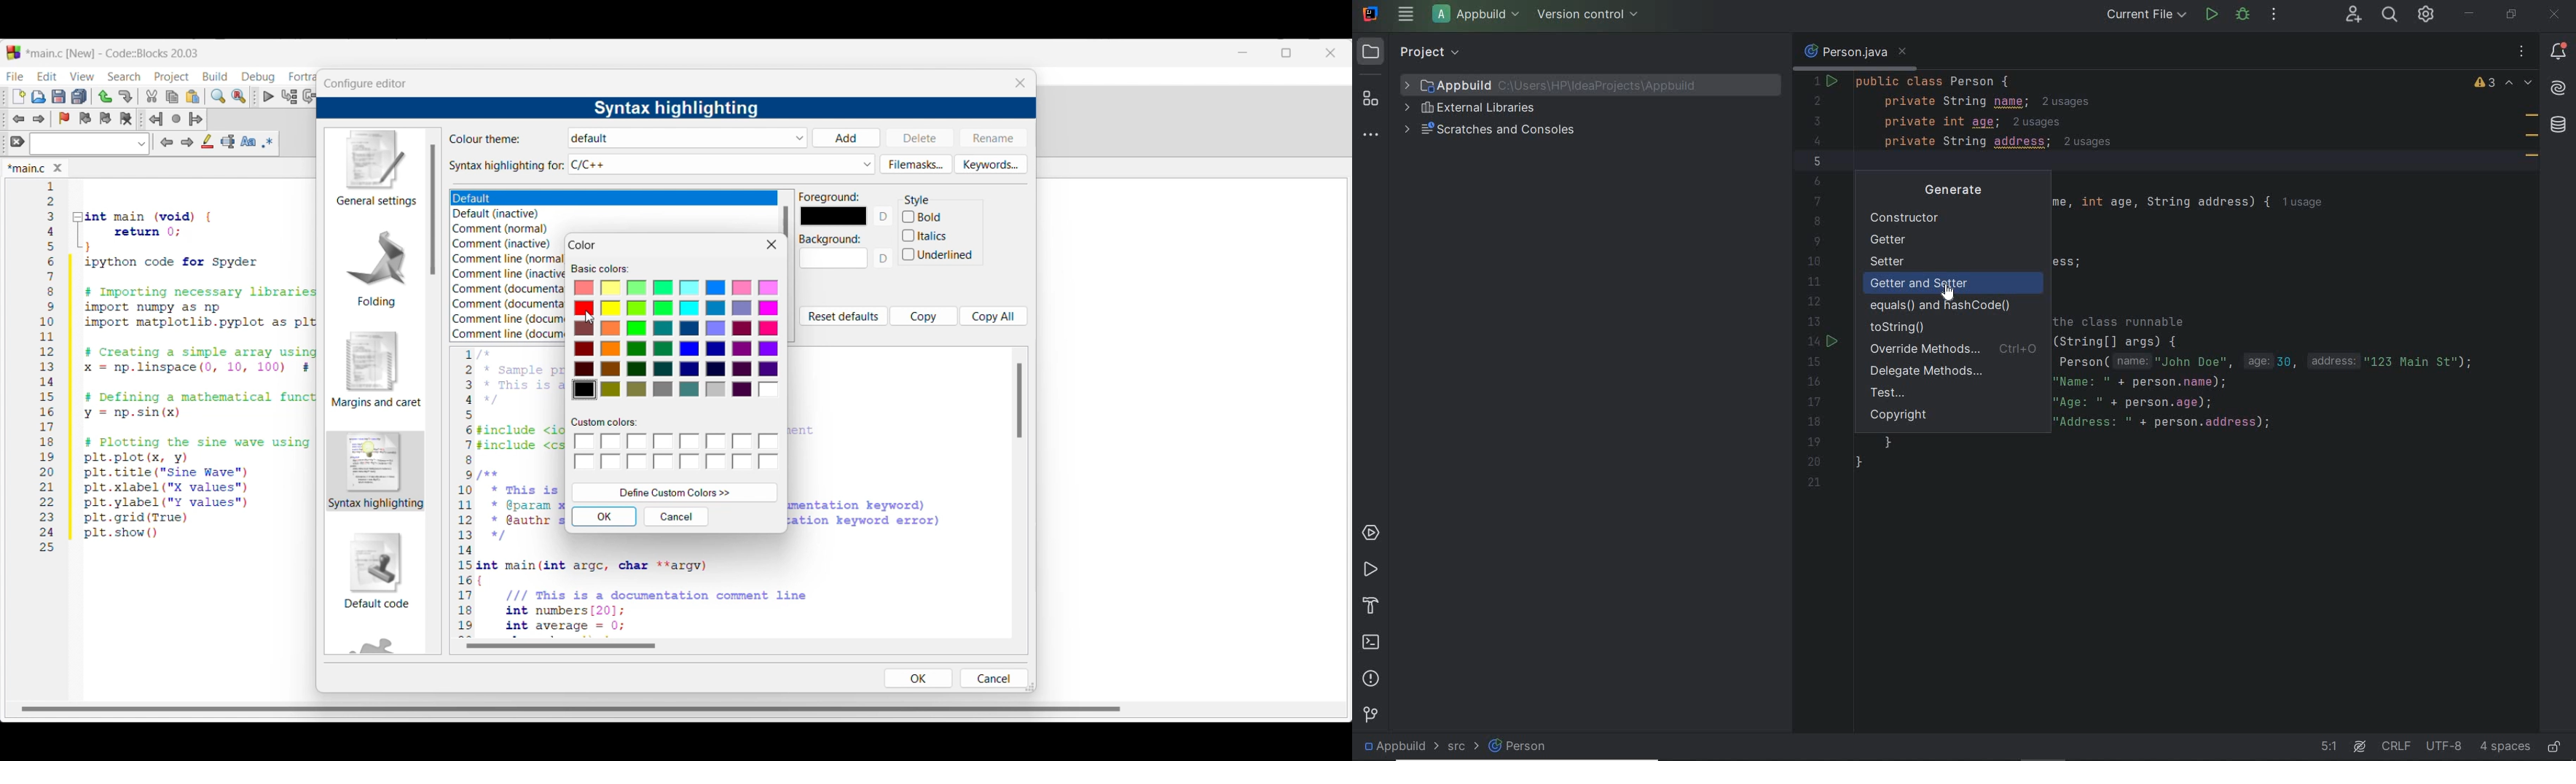 This screenshot has height=784, width=2576. Describe the element at coordinates (506, 230) in the screenshot. I see `Comment (normal)` at that location.